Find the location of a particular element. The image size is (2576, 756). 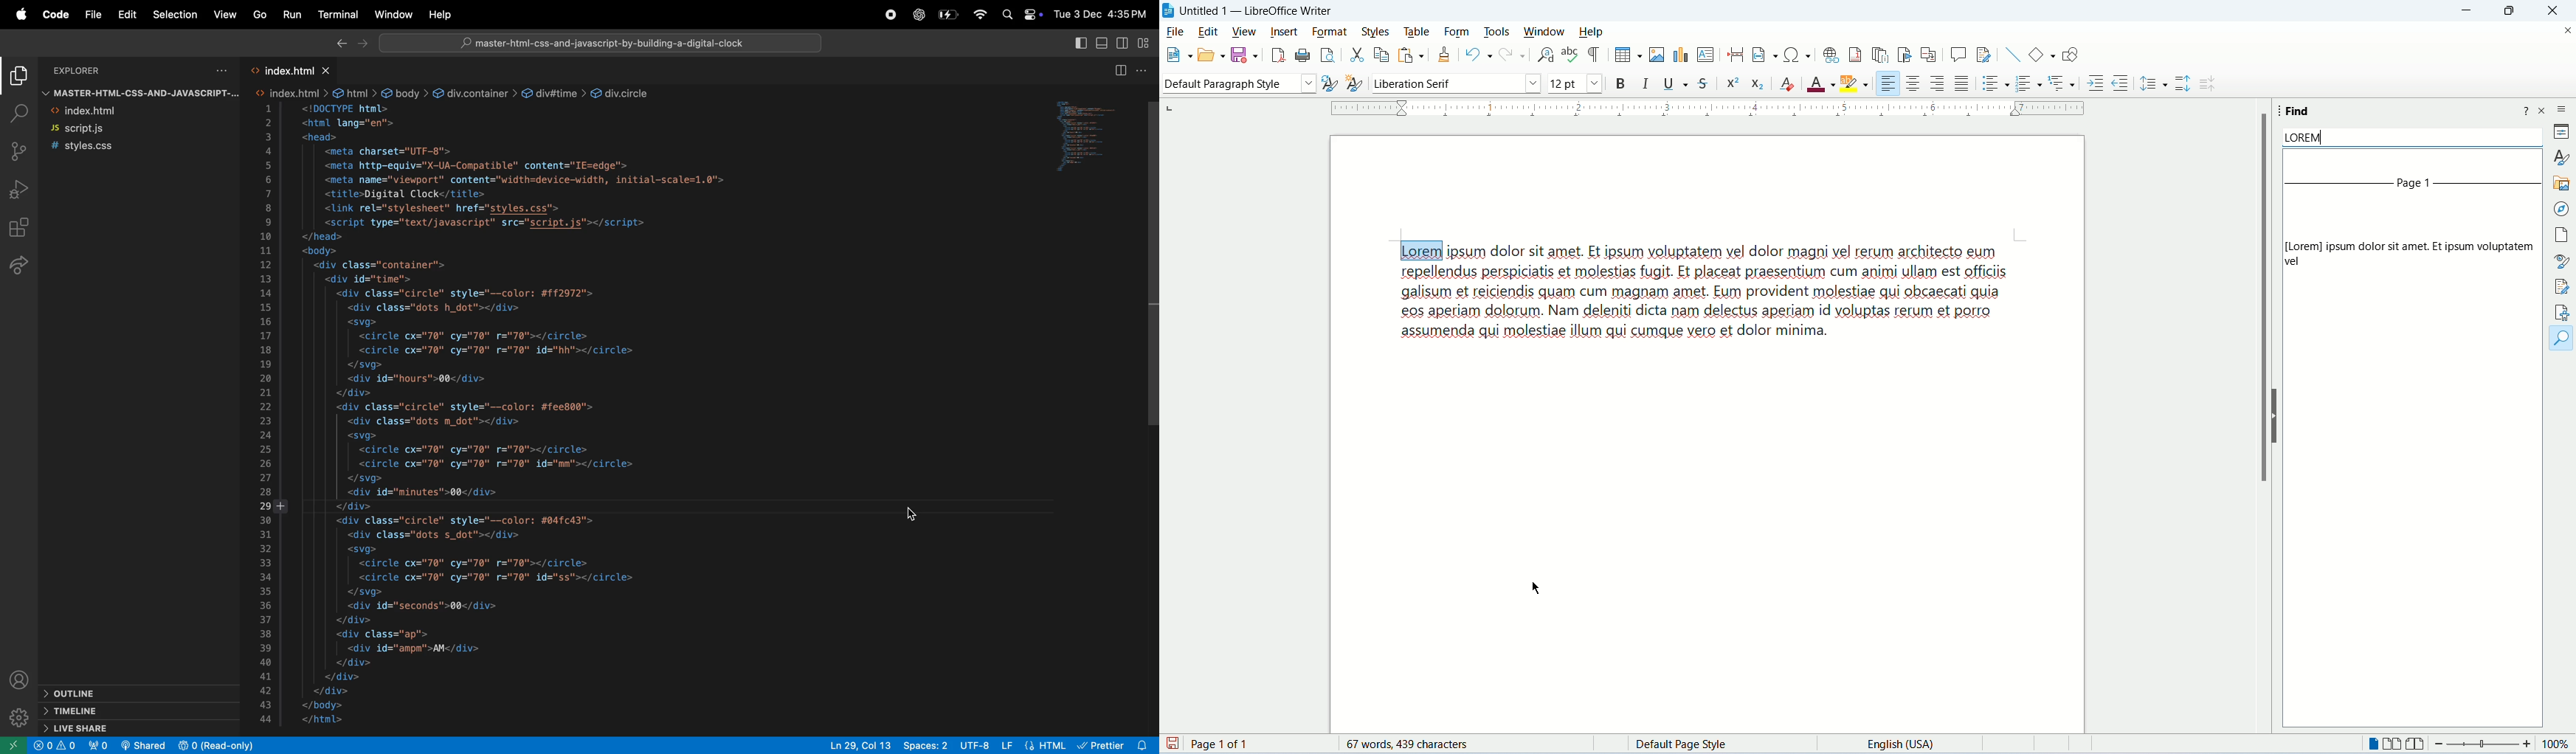

basic function is located at coordinates (2041, 59).